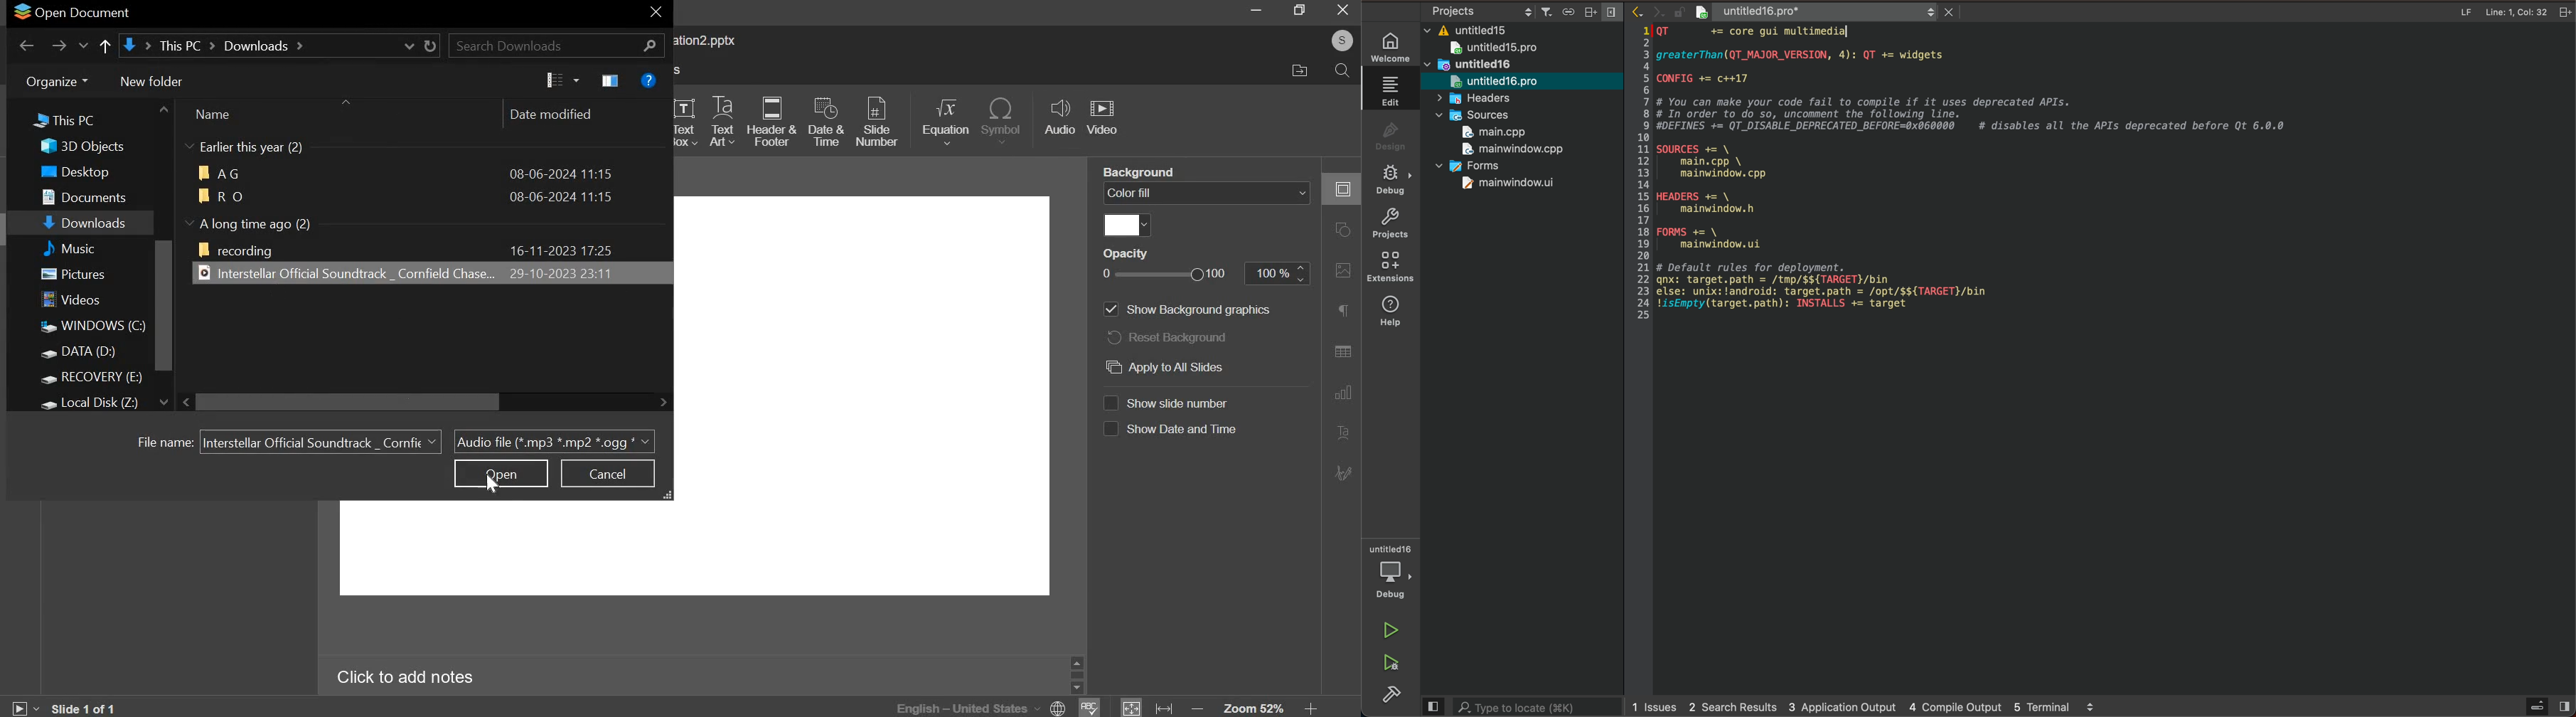 Image resolution: width=2576 pixels, height=728 pixels. What do you see at coordinates (79, 117) in the screenshot?
I see `This PC` at bounding box center [79, 117].